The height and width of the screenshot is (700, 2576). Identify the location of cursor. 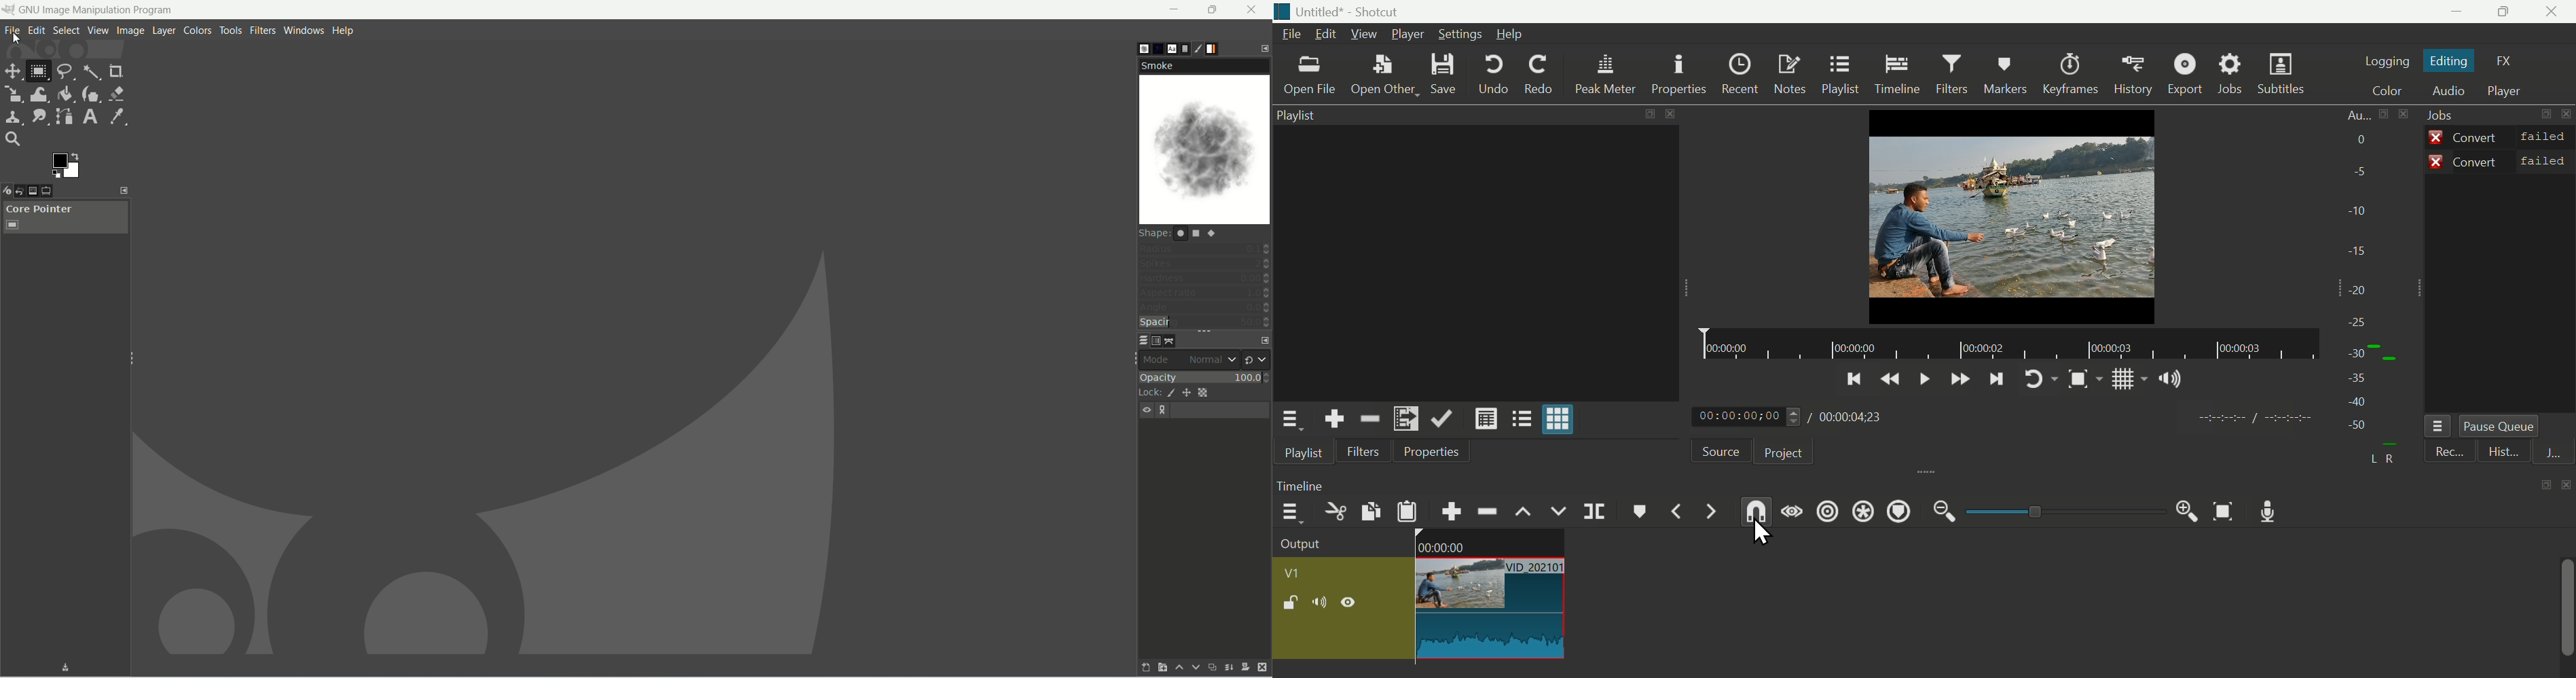
(17, 40).